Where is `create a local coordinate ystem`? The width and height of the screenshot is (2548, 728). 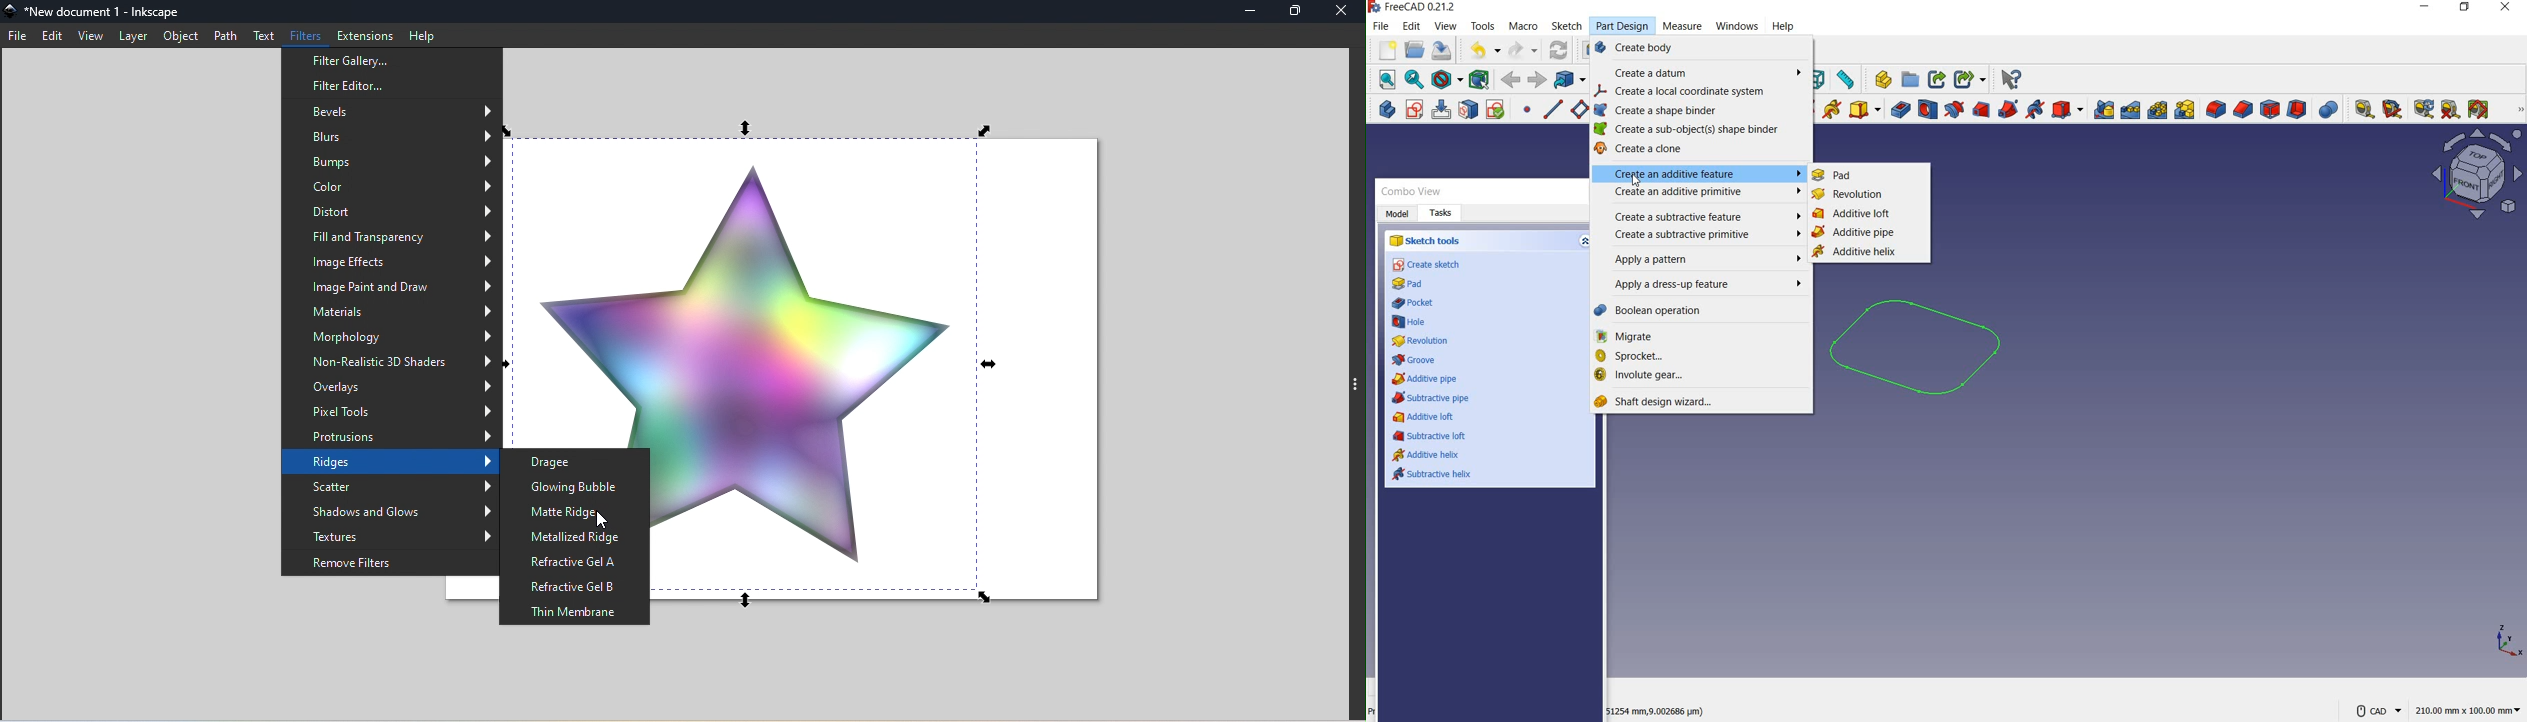
create a local coordinate ystem is located at coordinates (1701, 92).